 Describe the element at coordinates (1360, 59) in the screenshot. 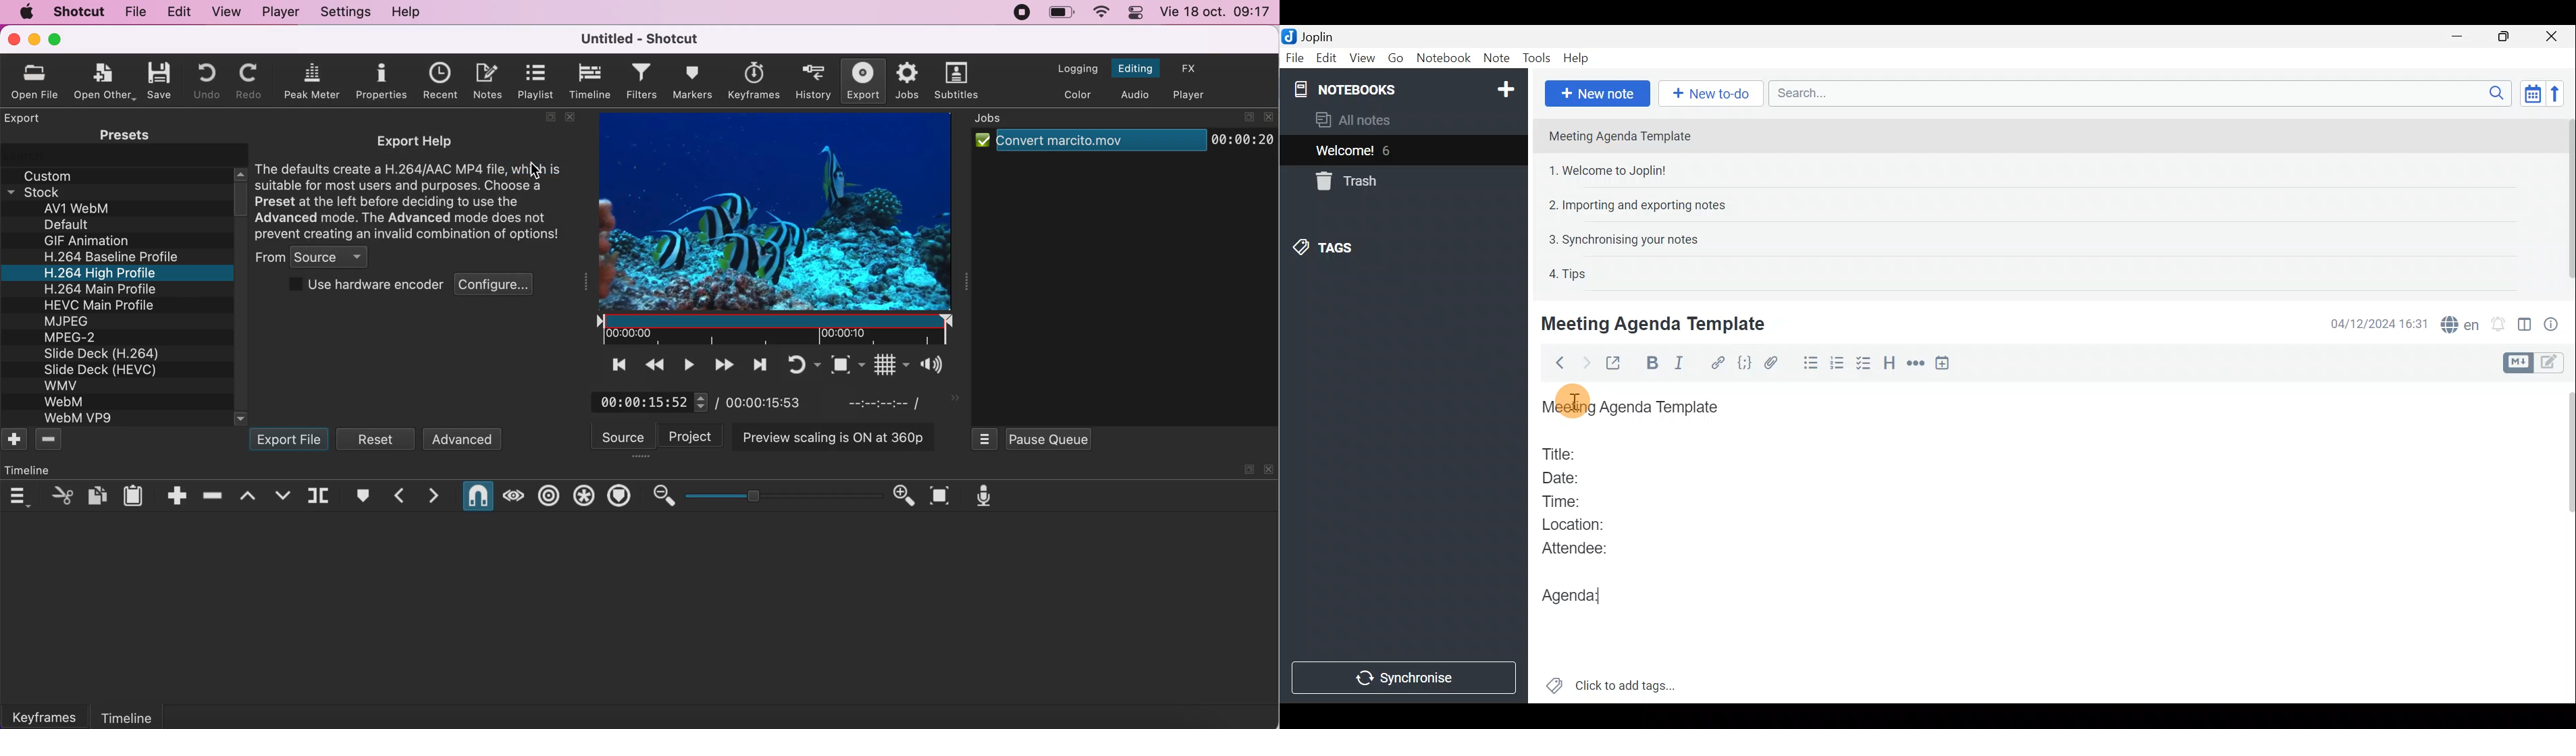

I see `View` at that location.